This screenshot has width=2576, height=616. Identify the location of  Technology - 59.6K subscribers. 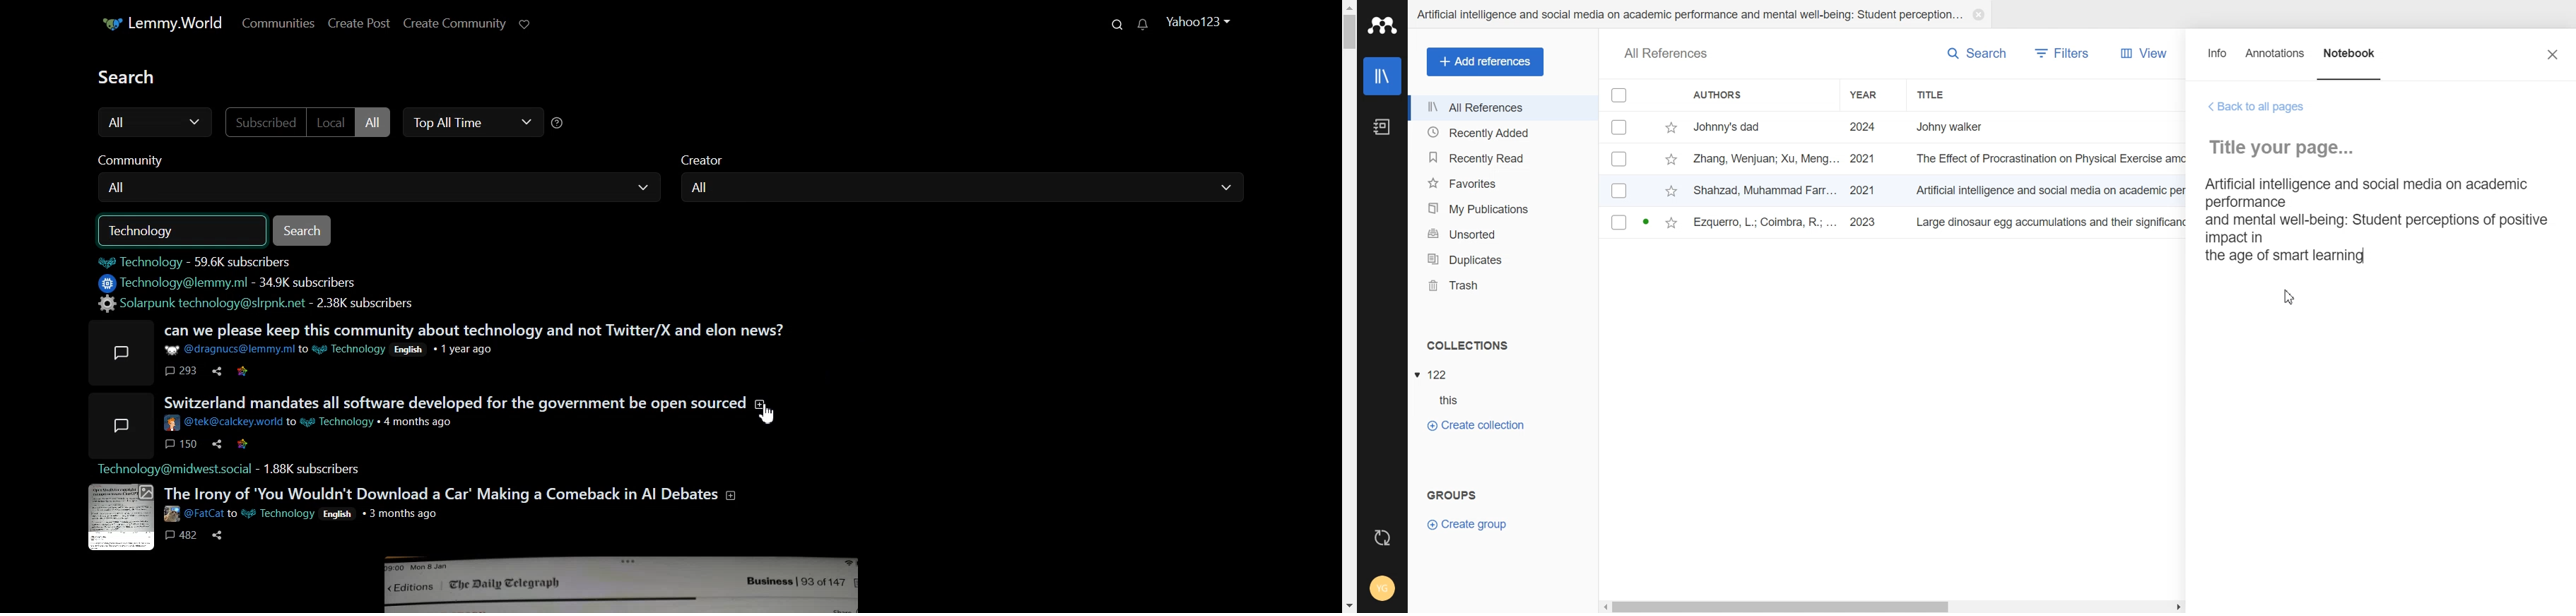
(210, 261).